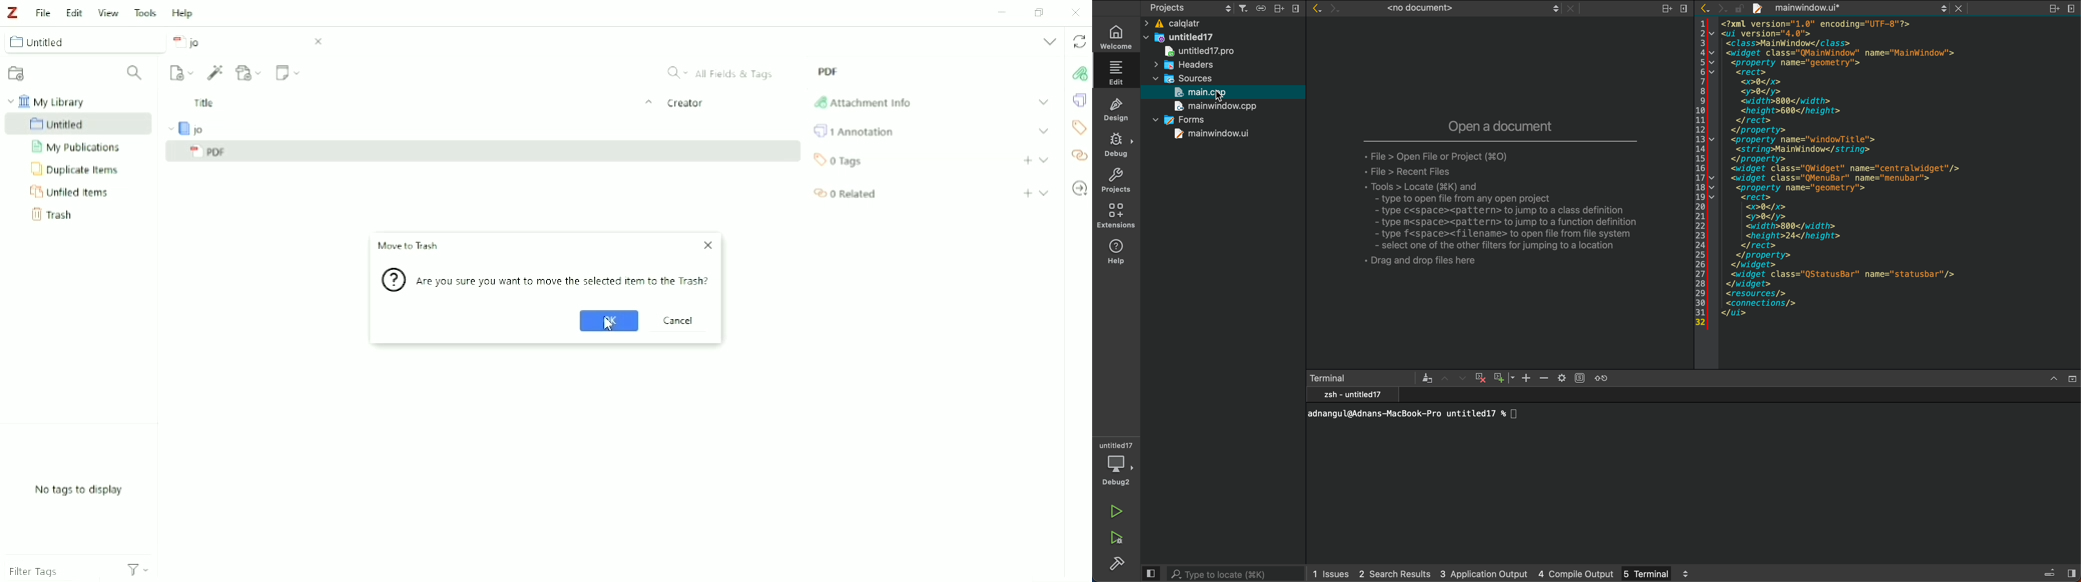 This screenshot has width=2100, height=588. What do you see at coordinates (1044, 130) in the screenshot?
I see `Expand section` at bounding box center [1044, 130].